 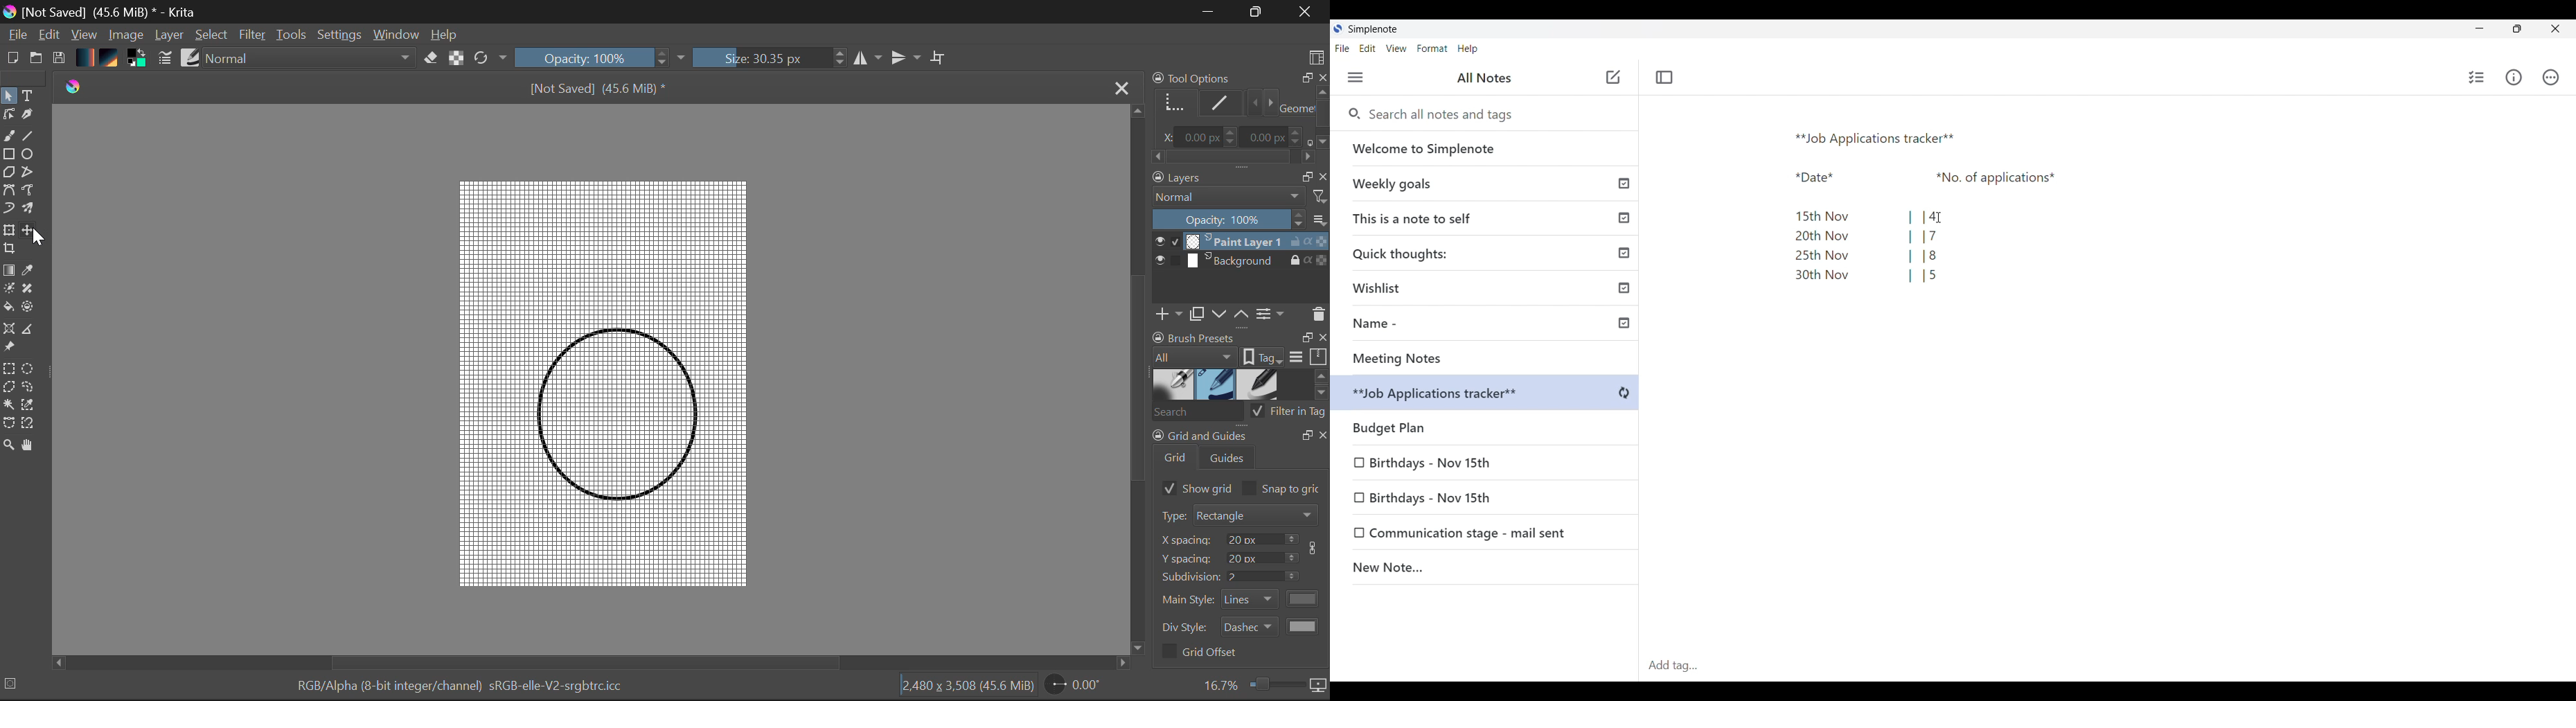 What do you see at coordinates (940, 61) in the screenshot?
I see `Crop` at bounding box center [940, 61].